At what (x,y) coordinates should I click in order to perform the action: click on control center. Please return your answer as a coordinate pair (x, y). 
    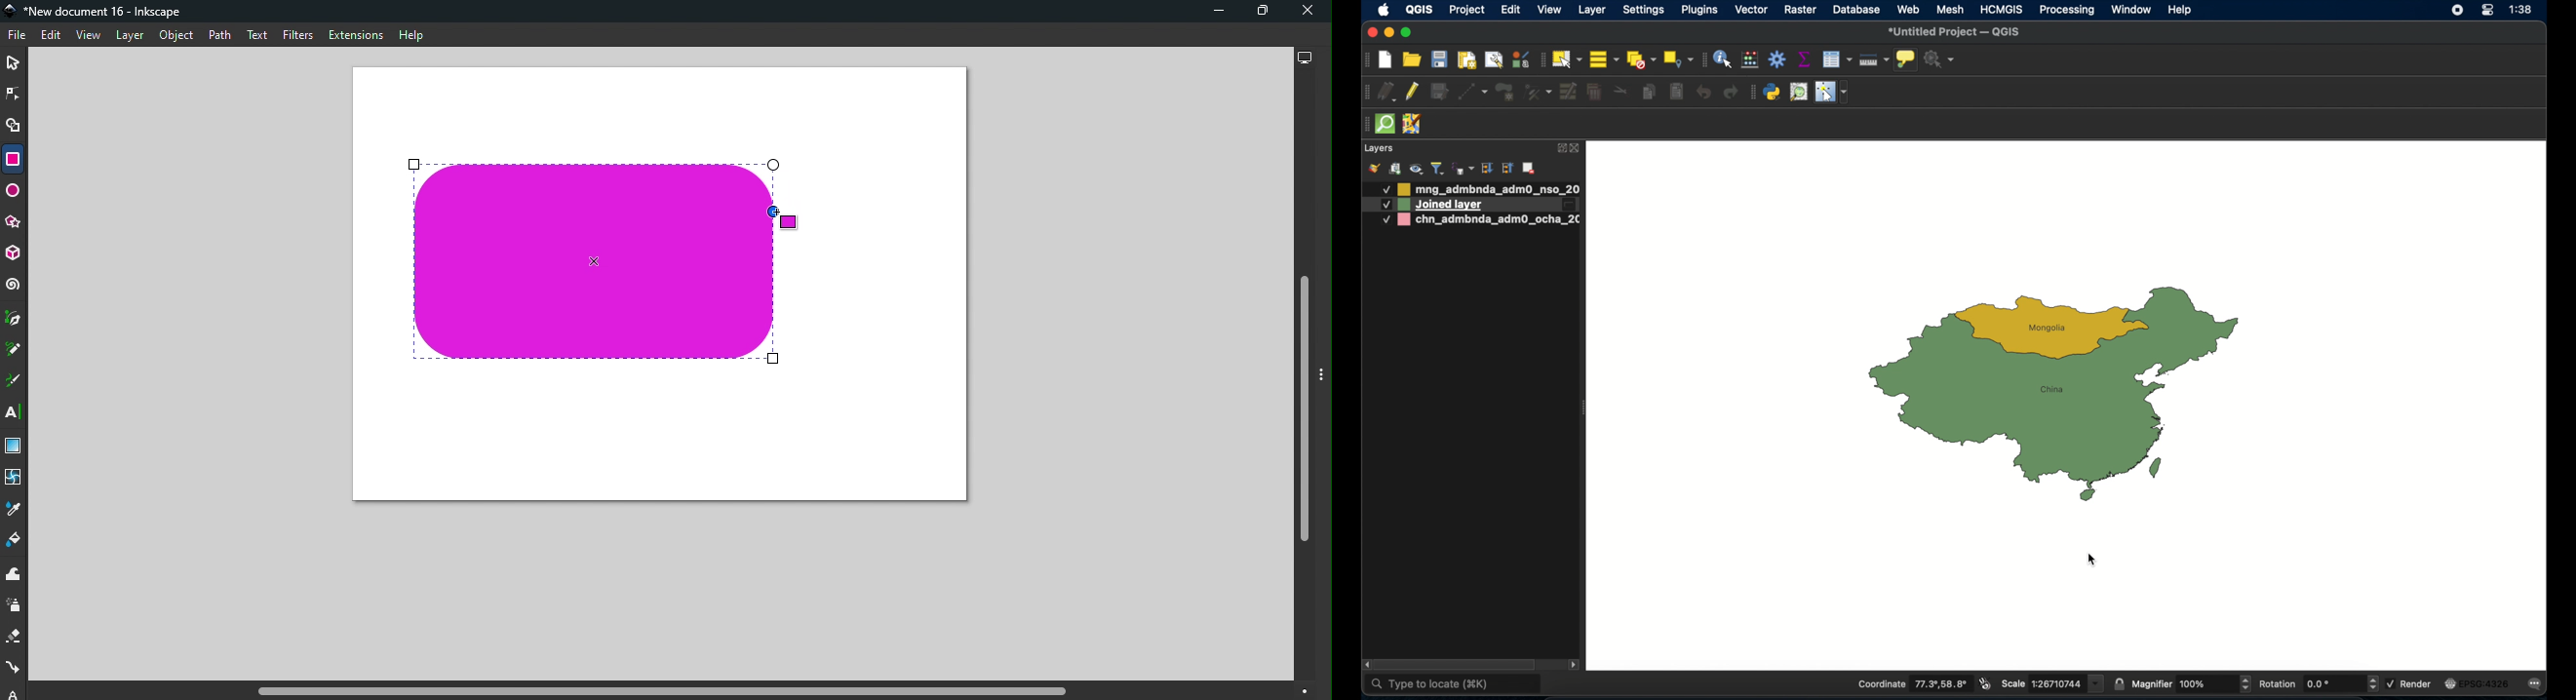
    Looking at the image, I should click on (2454, 12).